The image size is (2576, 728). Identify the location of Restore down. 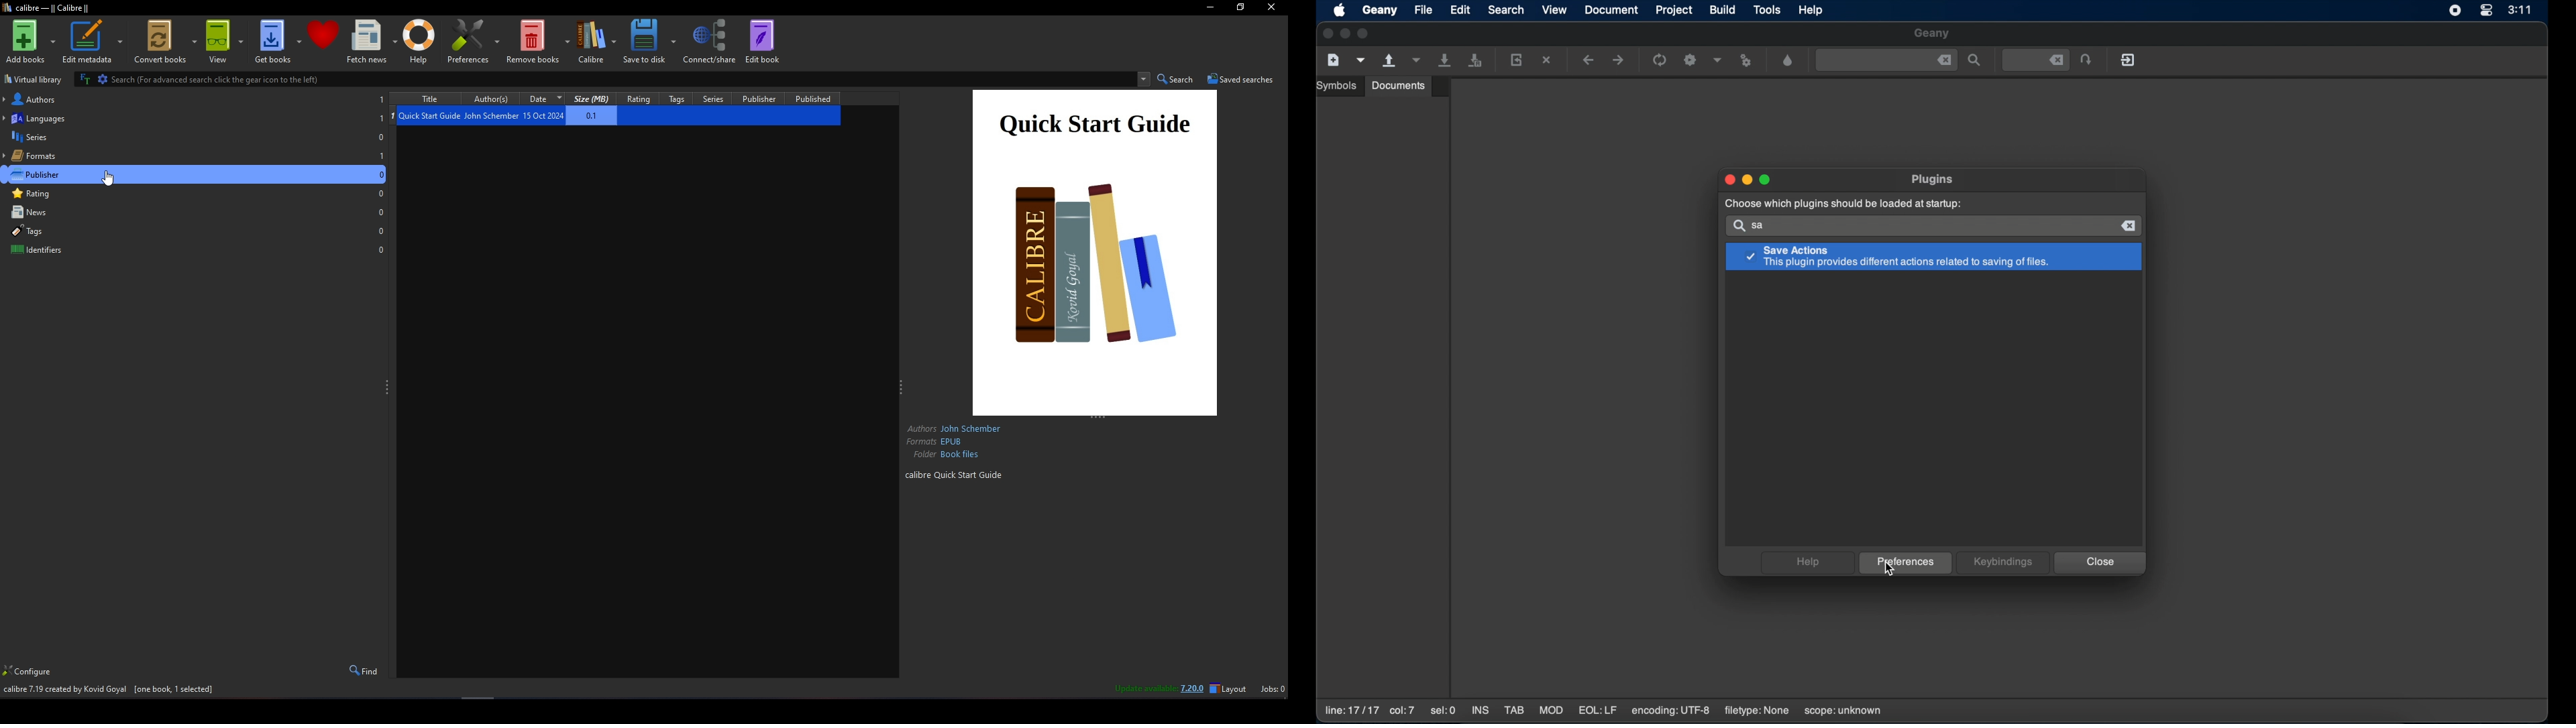
(1241, 7).